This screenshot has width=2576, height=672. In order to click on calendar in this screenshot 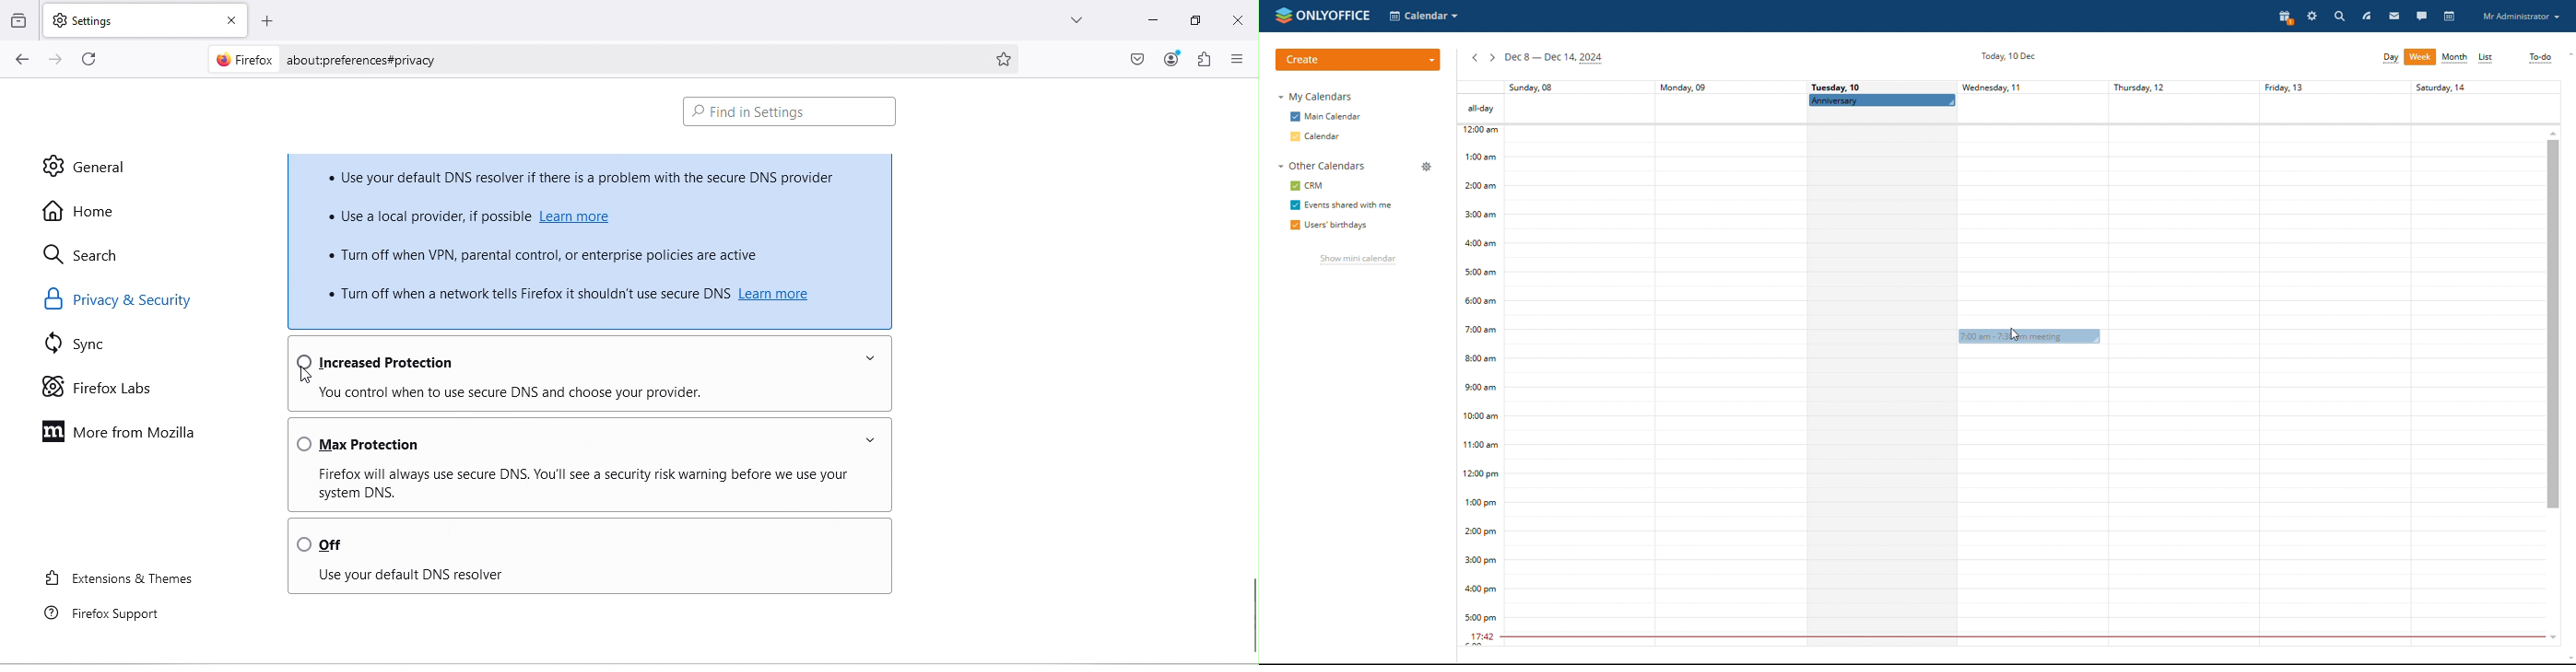, I will do `click(1317, 136)`.